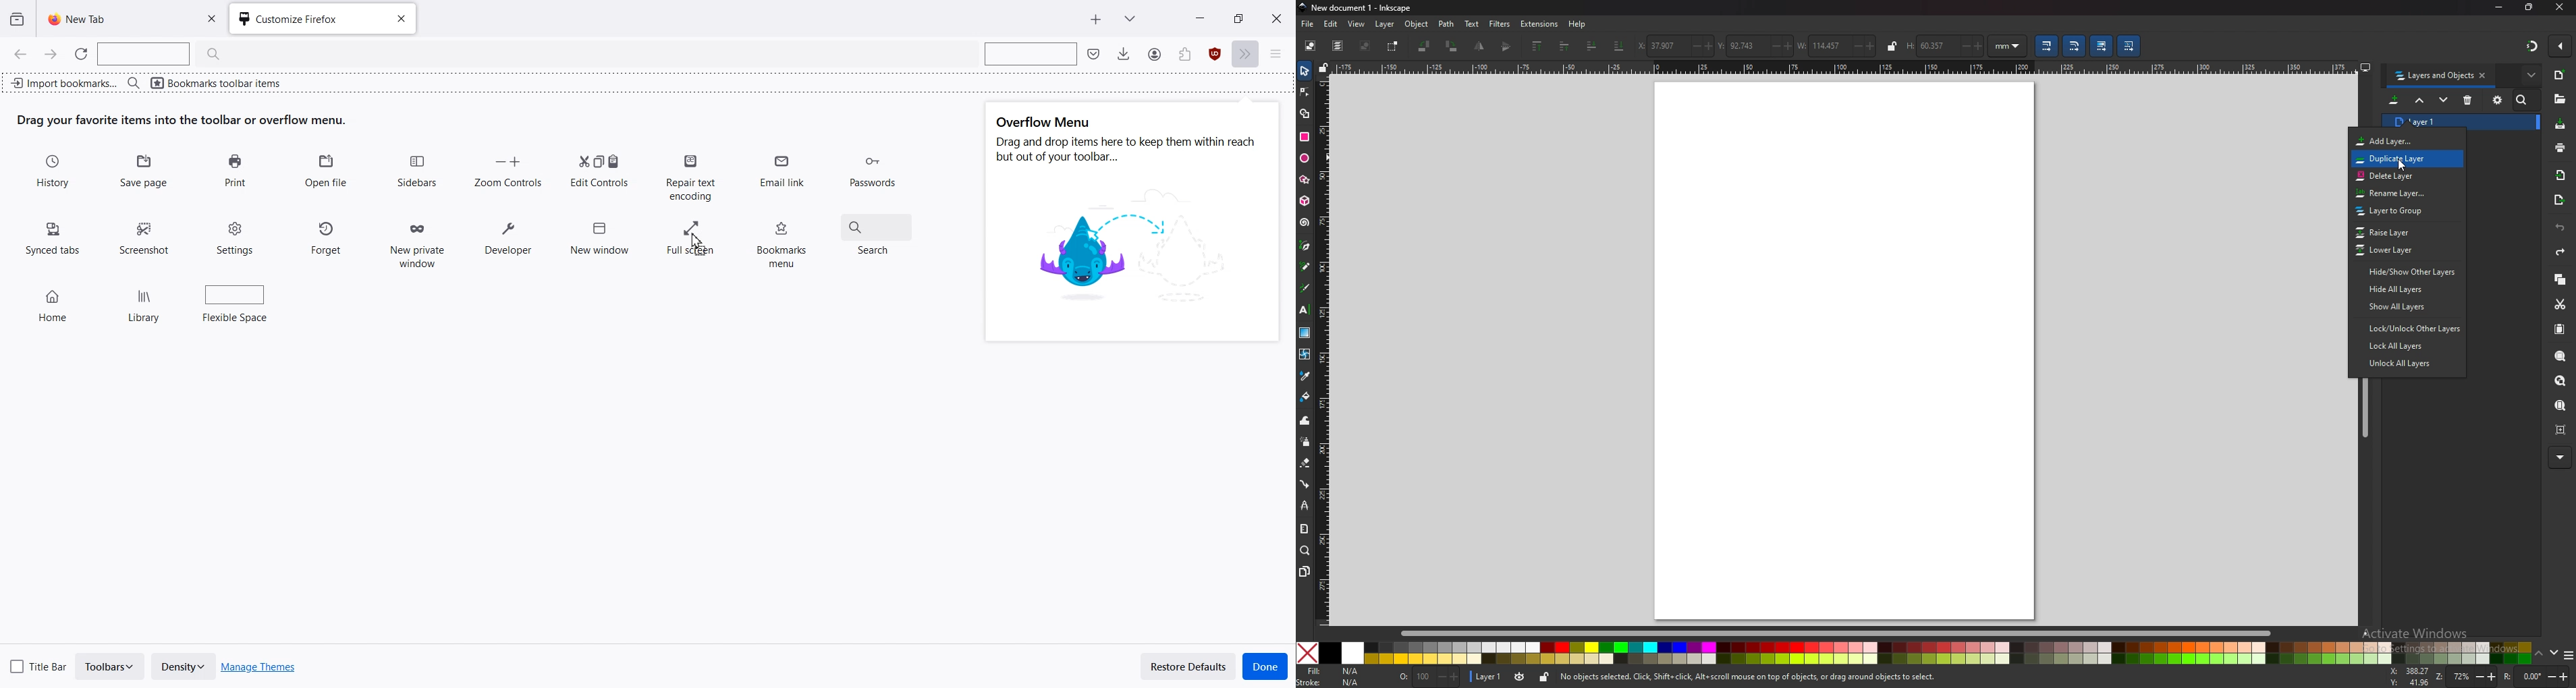  What do you see at coordinates (2466, 676) in the screenshot?
I see `zoom` at bounding box center [2466, 676].